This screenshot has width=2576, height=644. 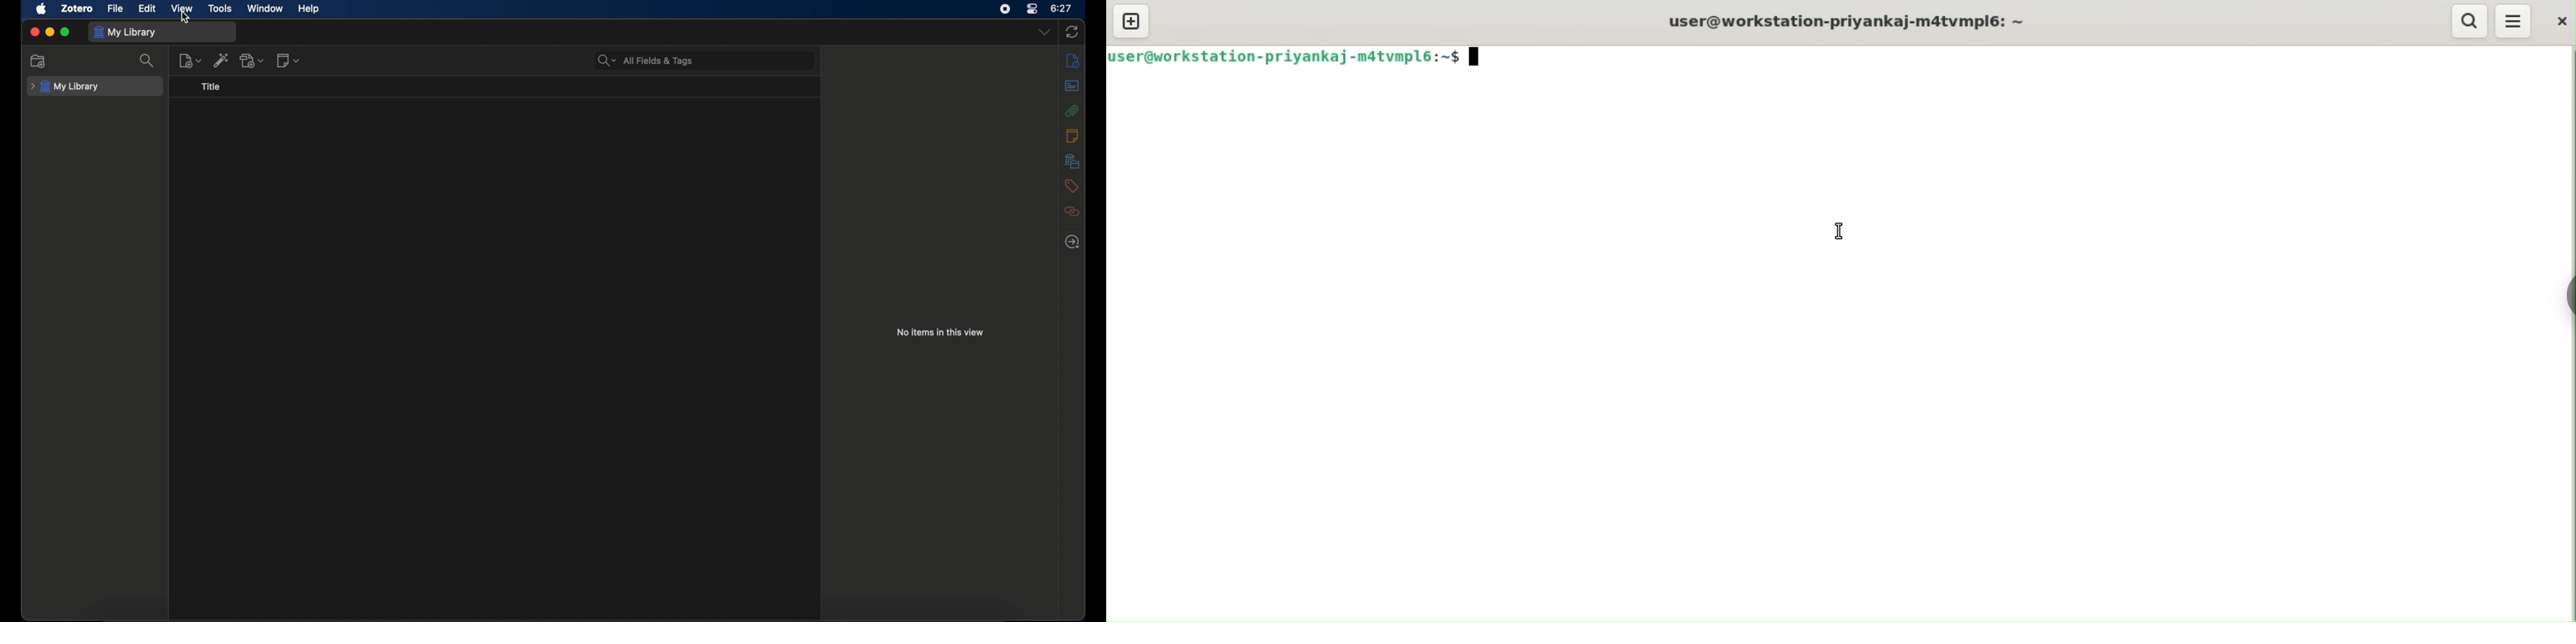 I want to click on screen recorder, so click(x=1005, y=9).